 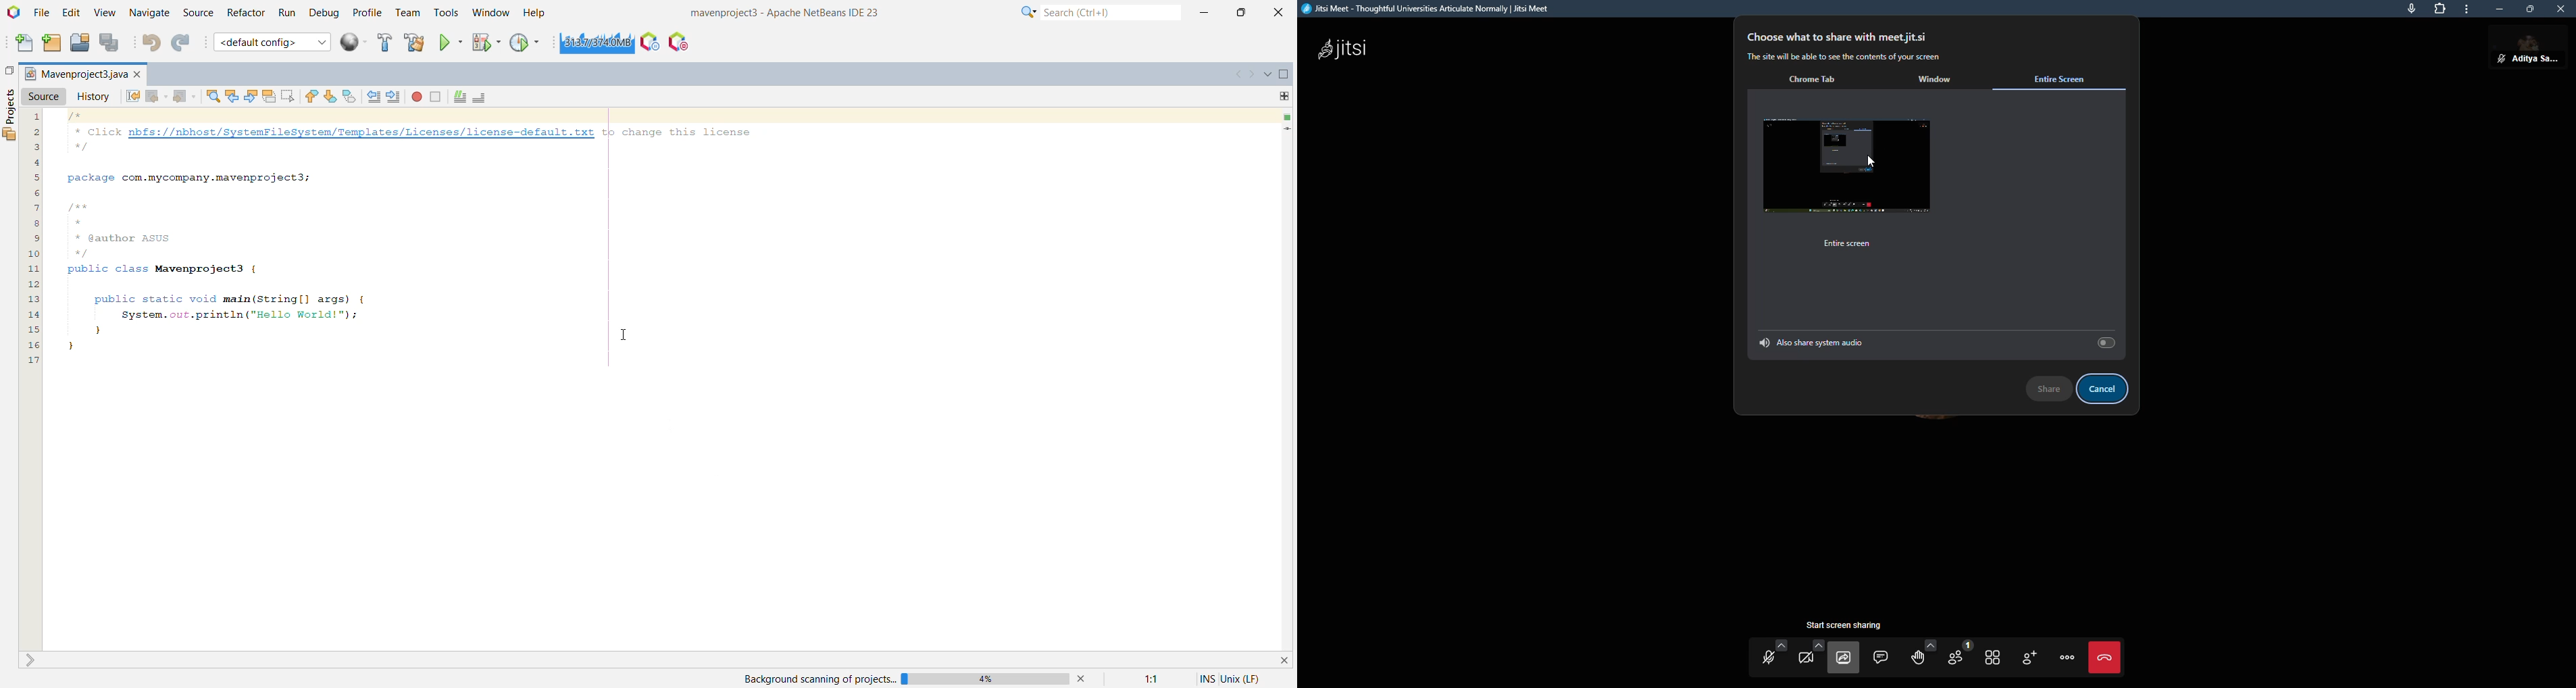 I want to click on Clean and Build Project, so click(x=414, y=43).